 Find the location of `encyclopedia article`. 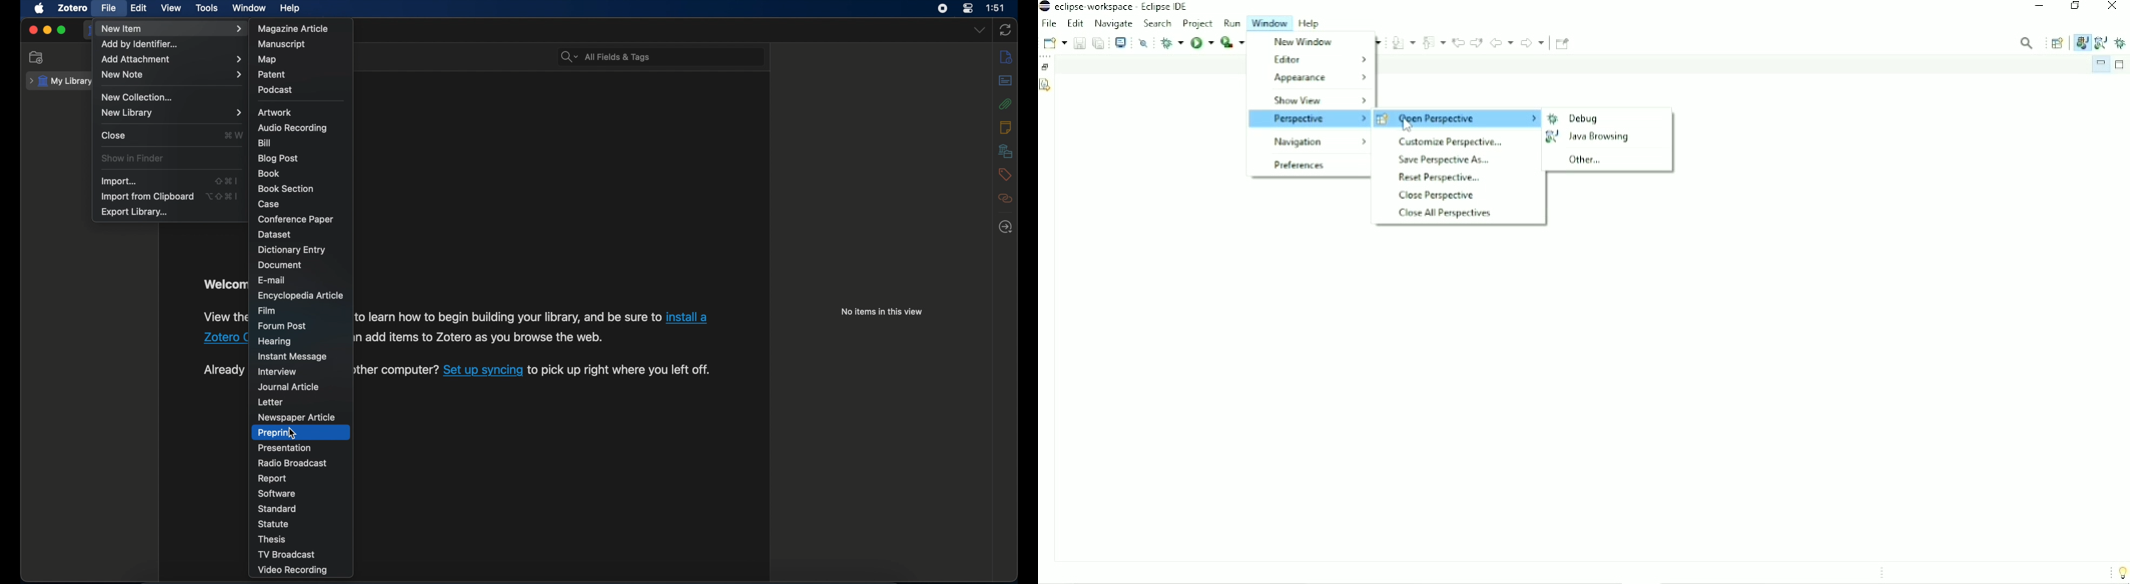

encyclopedia article is located at coordinates (300, 296).